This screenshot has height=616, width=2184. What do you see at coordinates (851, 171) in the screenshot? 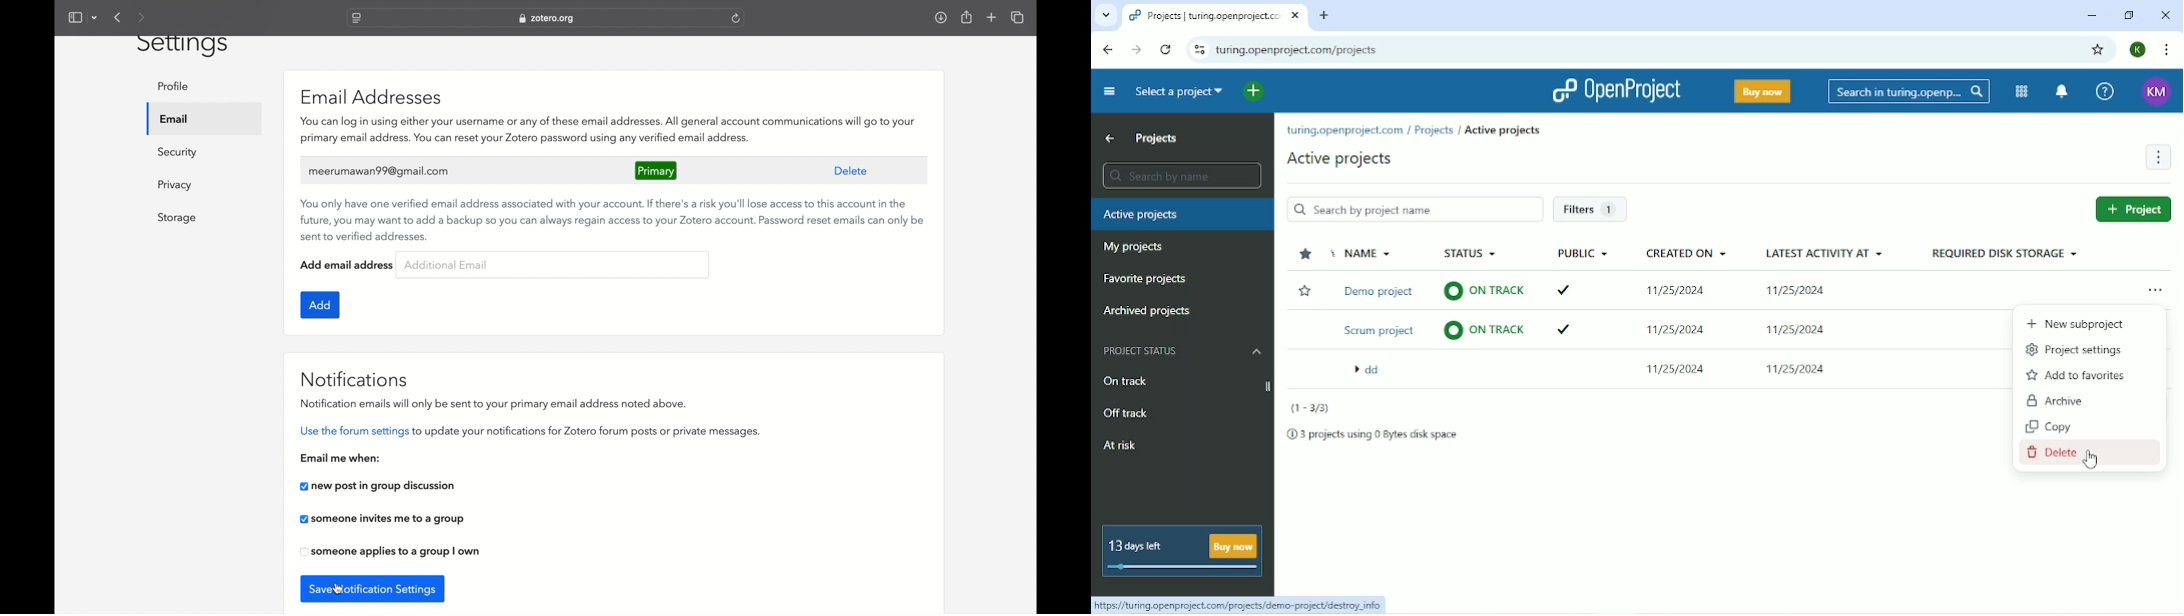
I see `delete` at bounding box center [851, 171].